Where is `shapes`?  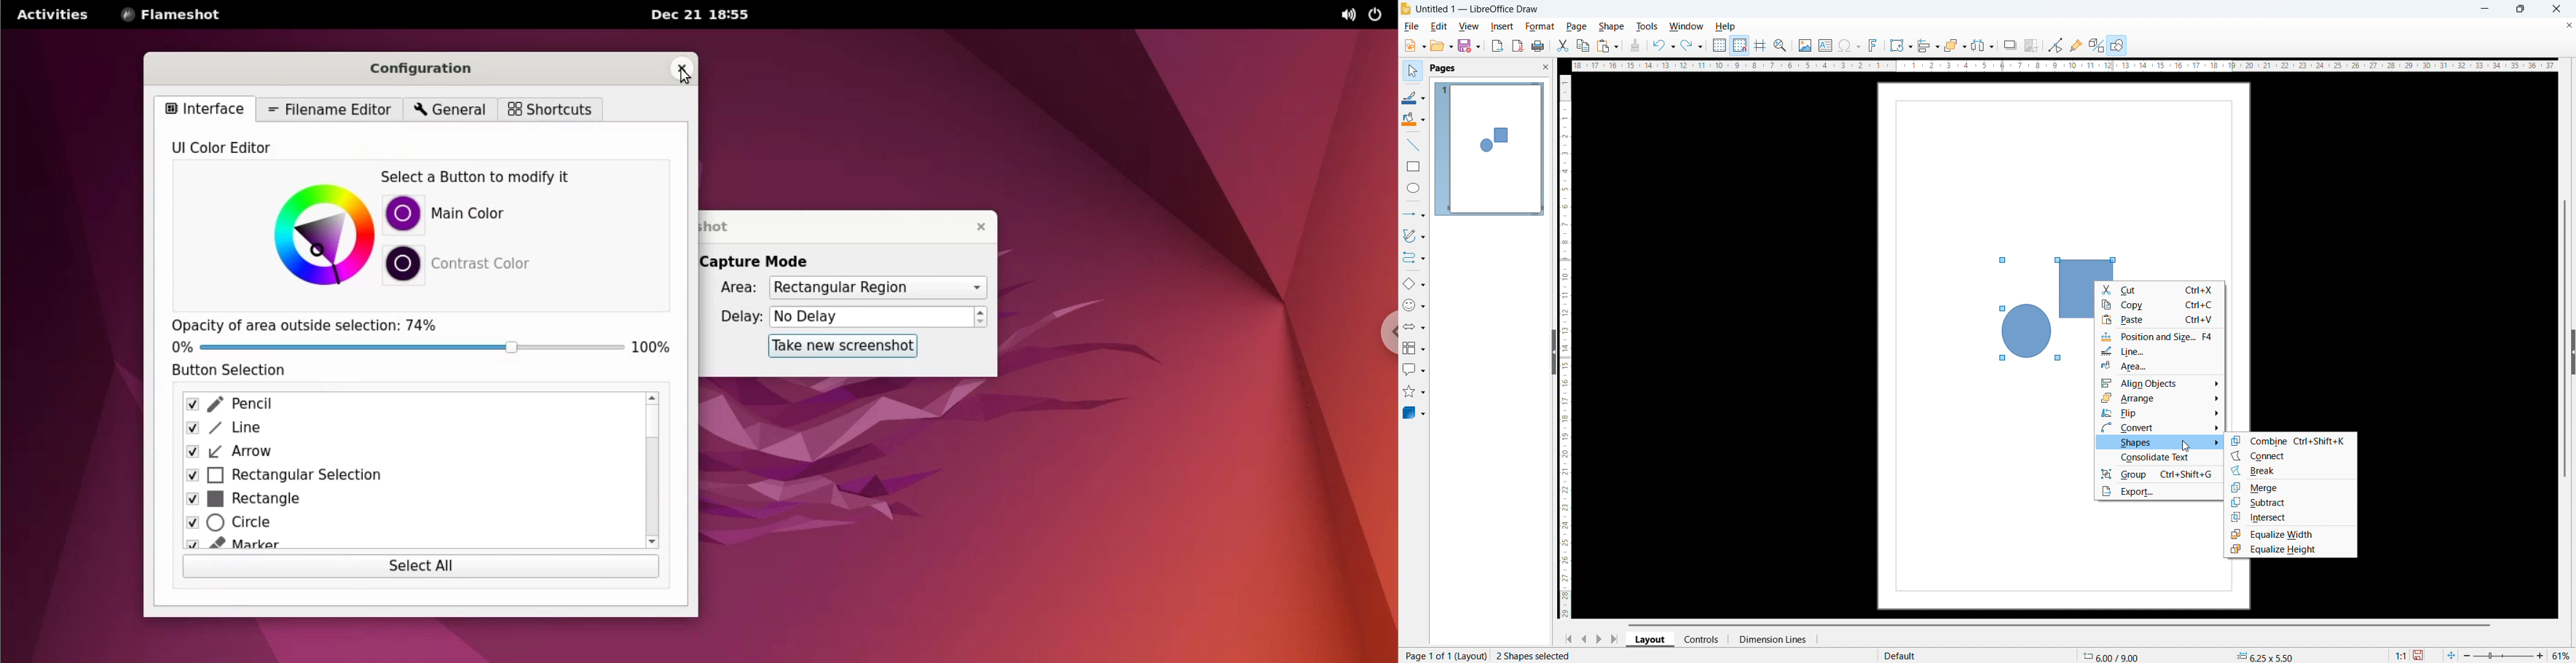 shapes is located at coordinates (2159, 442).